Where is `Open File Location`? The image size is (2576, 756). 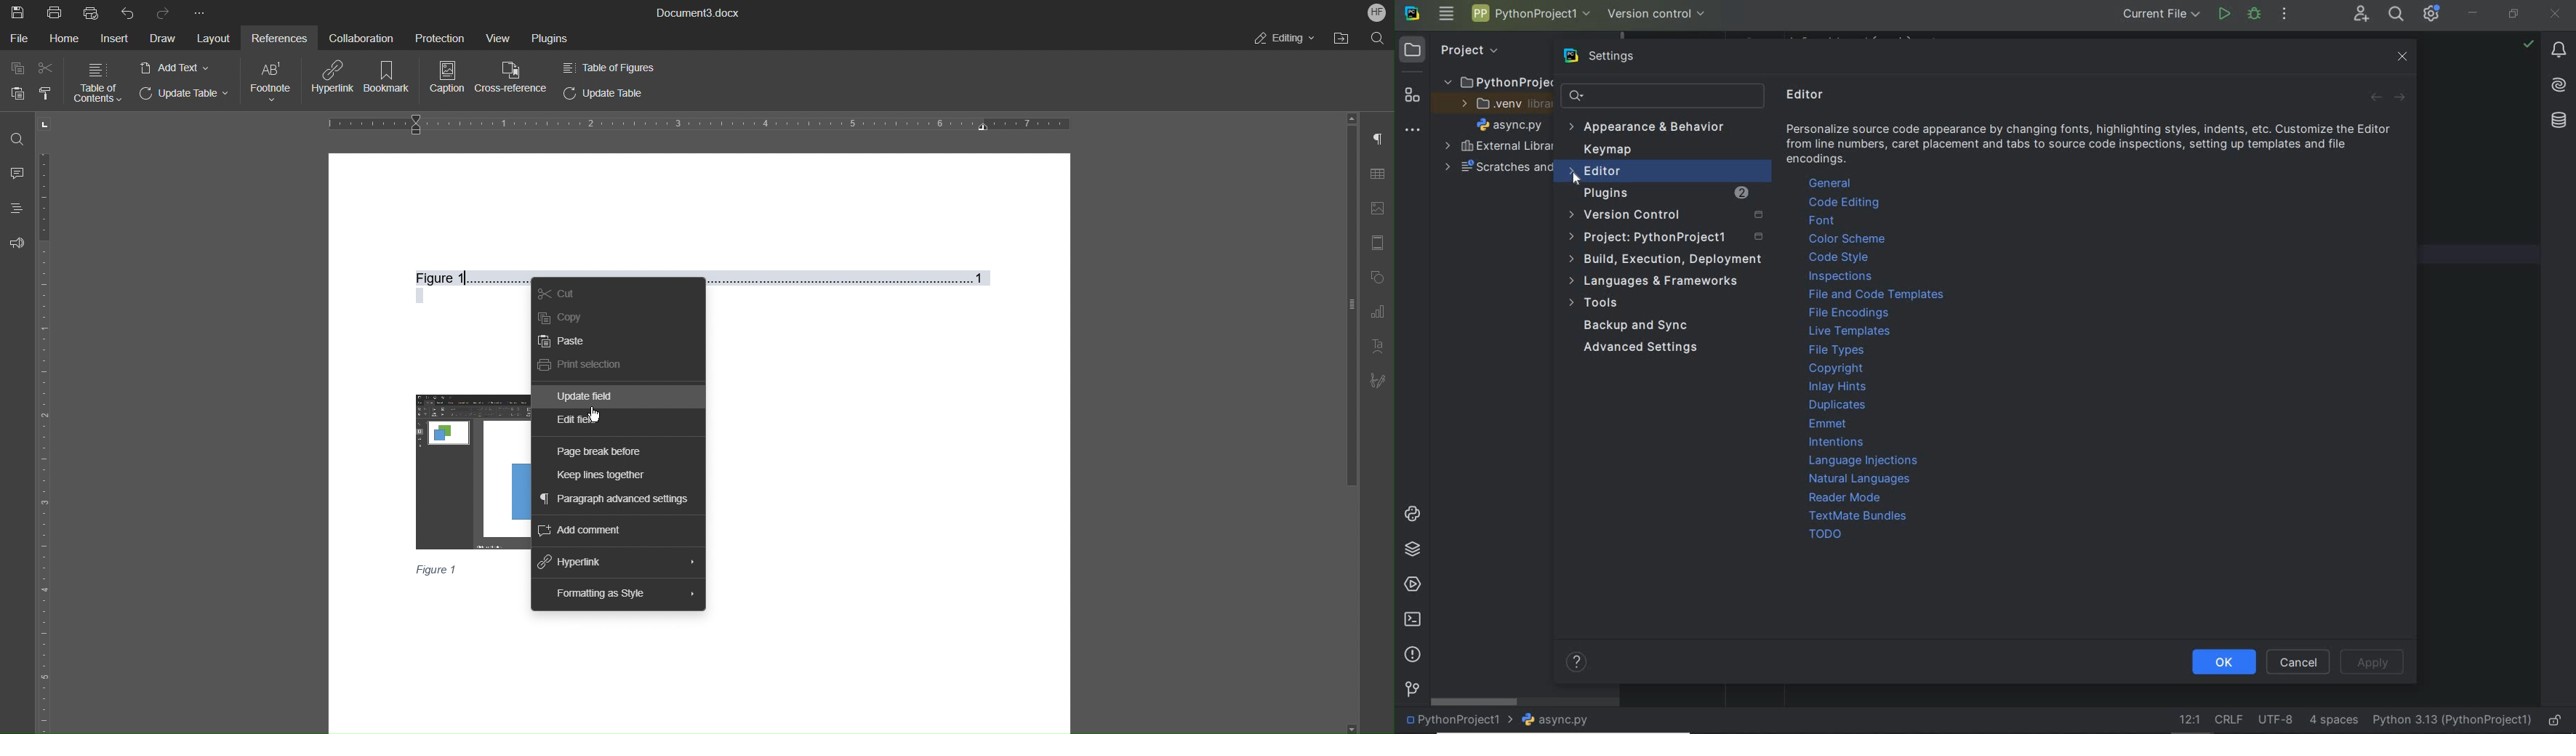
Open File Location is located at coordinates (1347, 39).